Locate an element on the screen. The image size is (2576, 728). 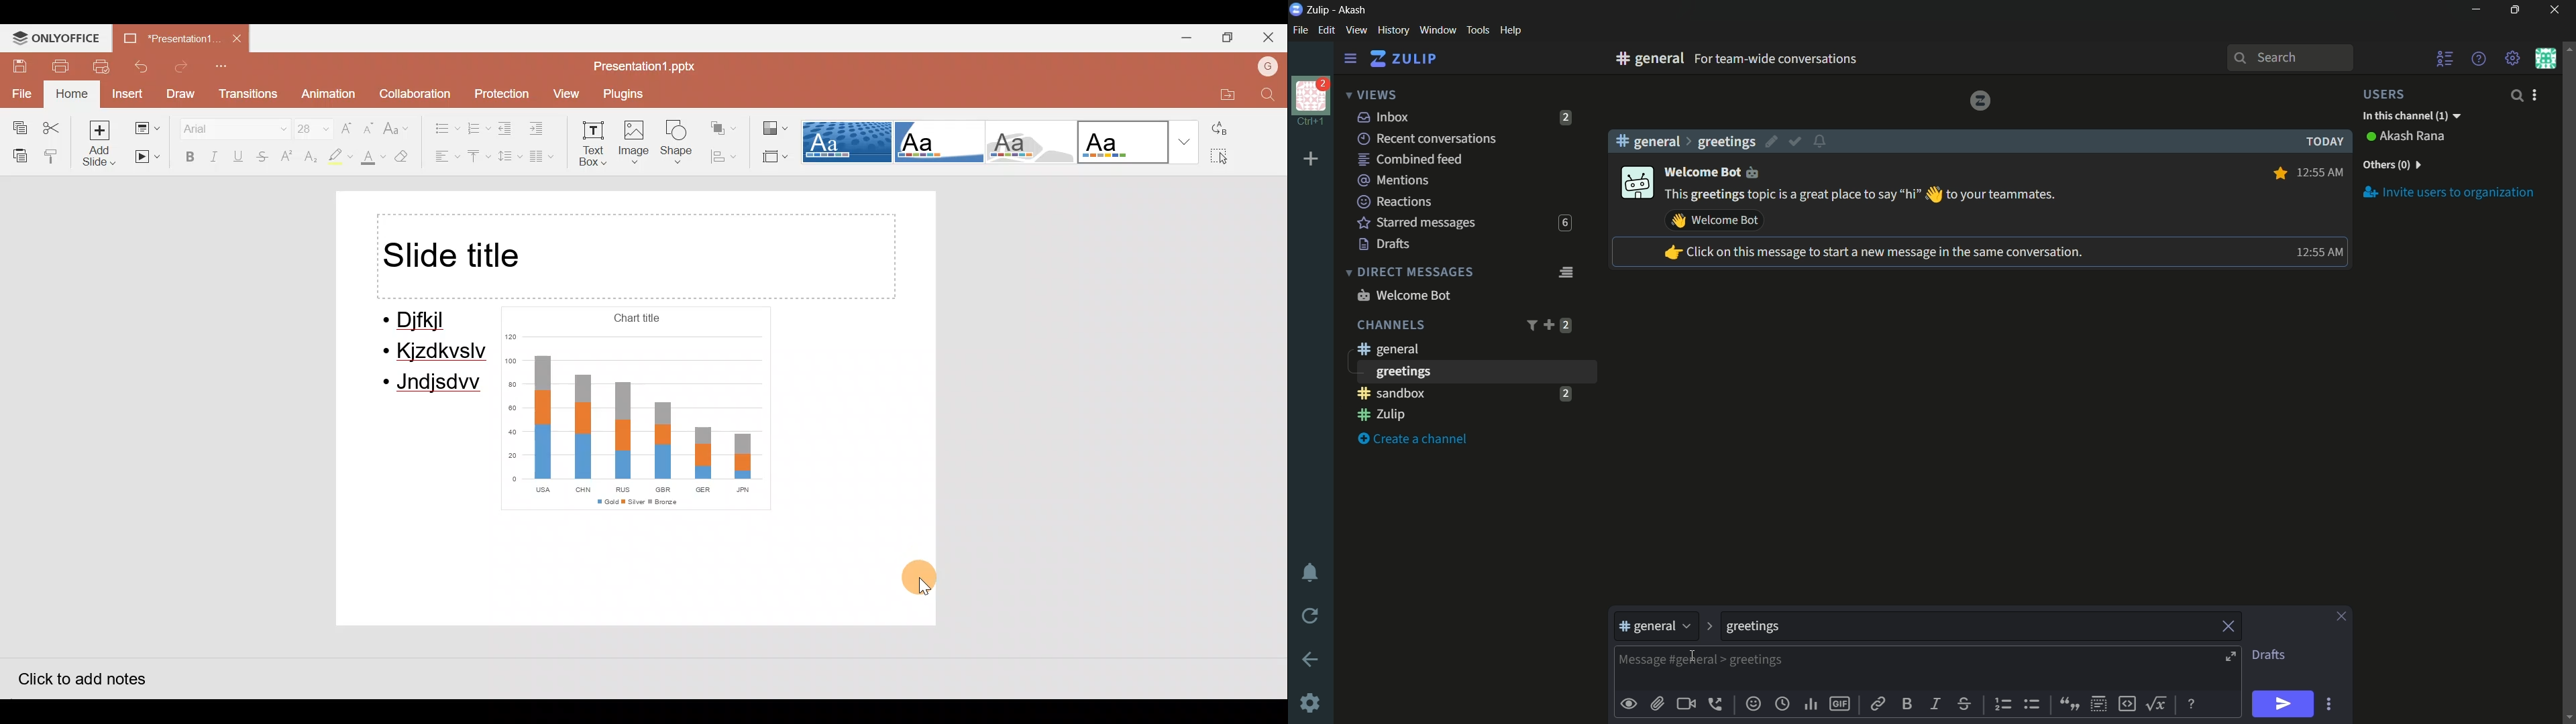
Clear style is located at coordinates (408, 158).